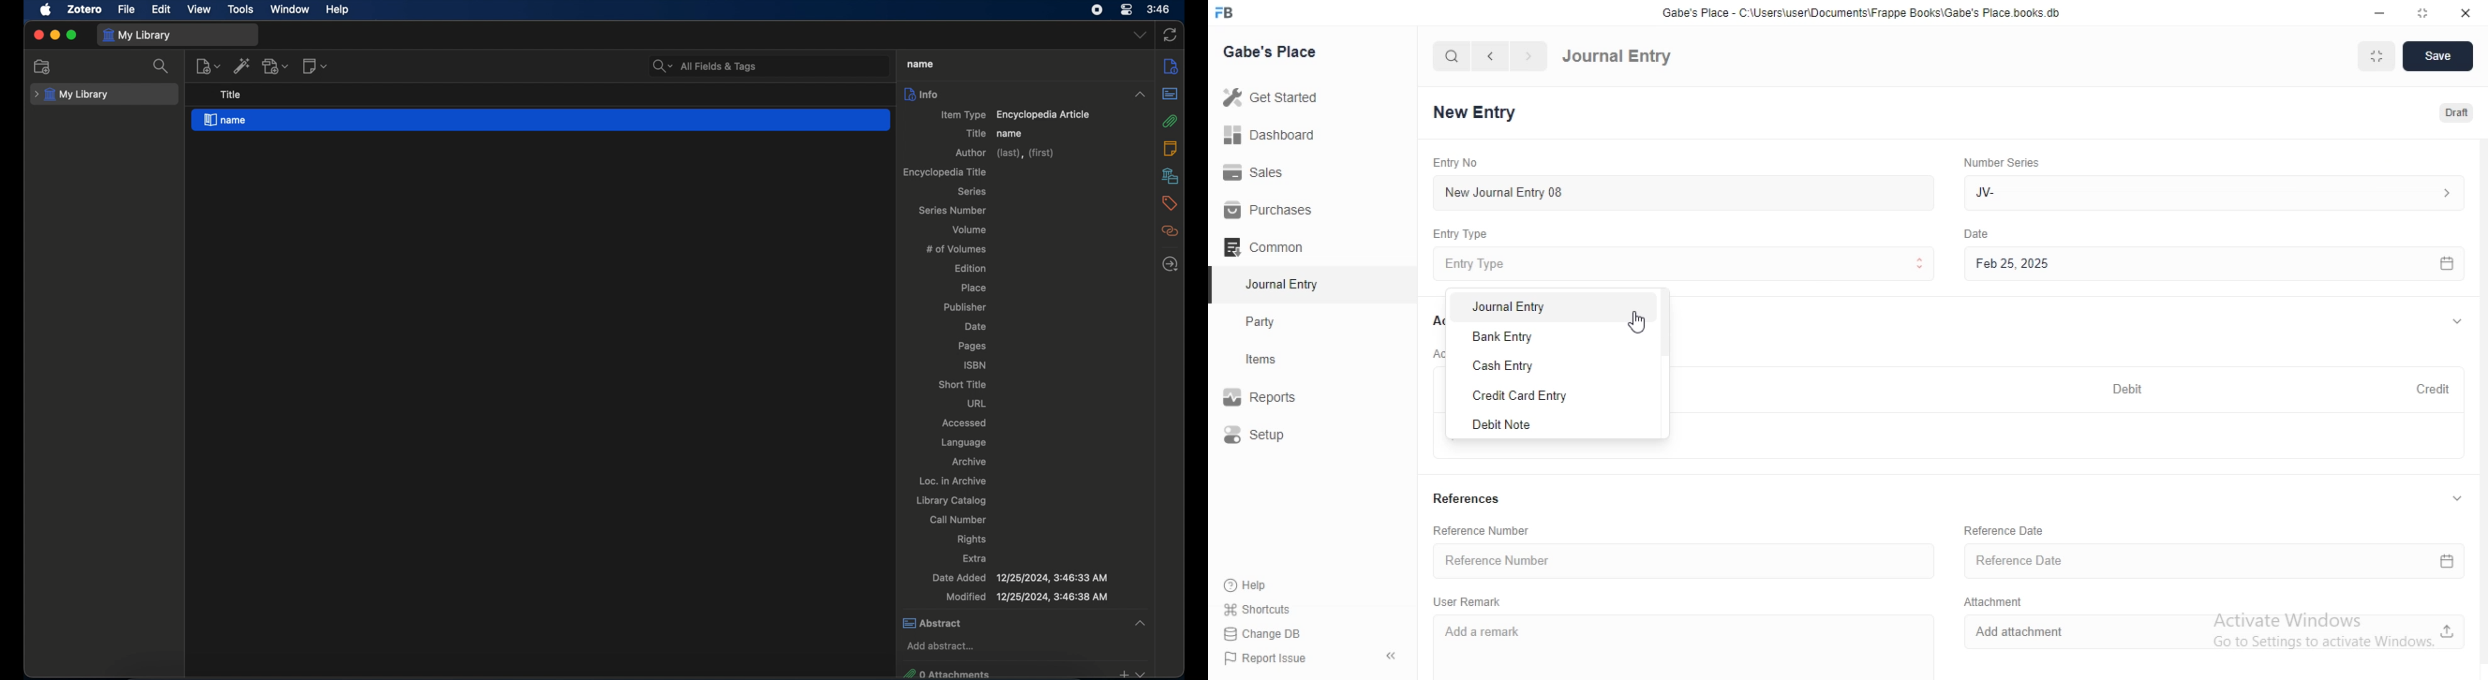 The height and width of the screenshot is (700, 2492). I want to click on author, so click(1008, 154).